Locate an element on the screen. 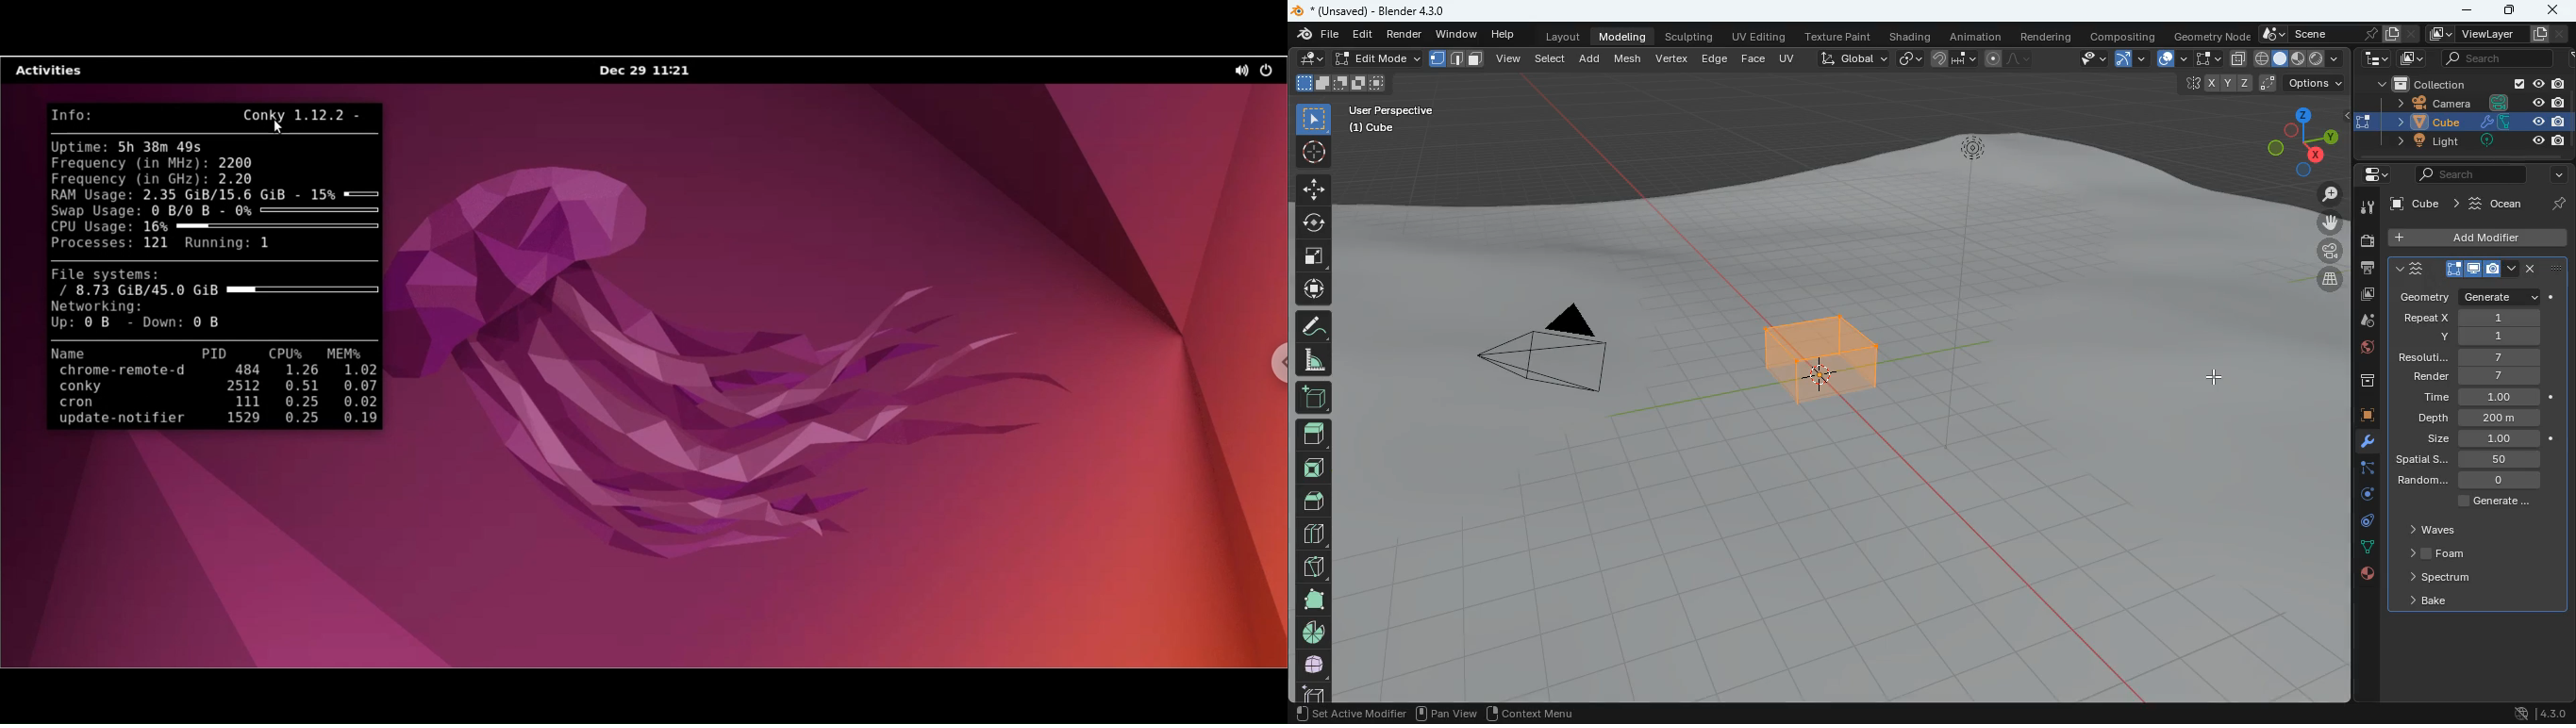  layout is located at coordinates (1566, 35).